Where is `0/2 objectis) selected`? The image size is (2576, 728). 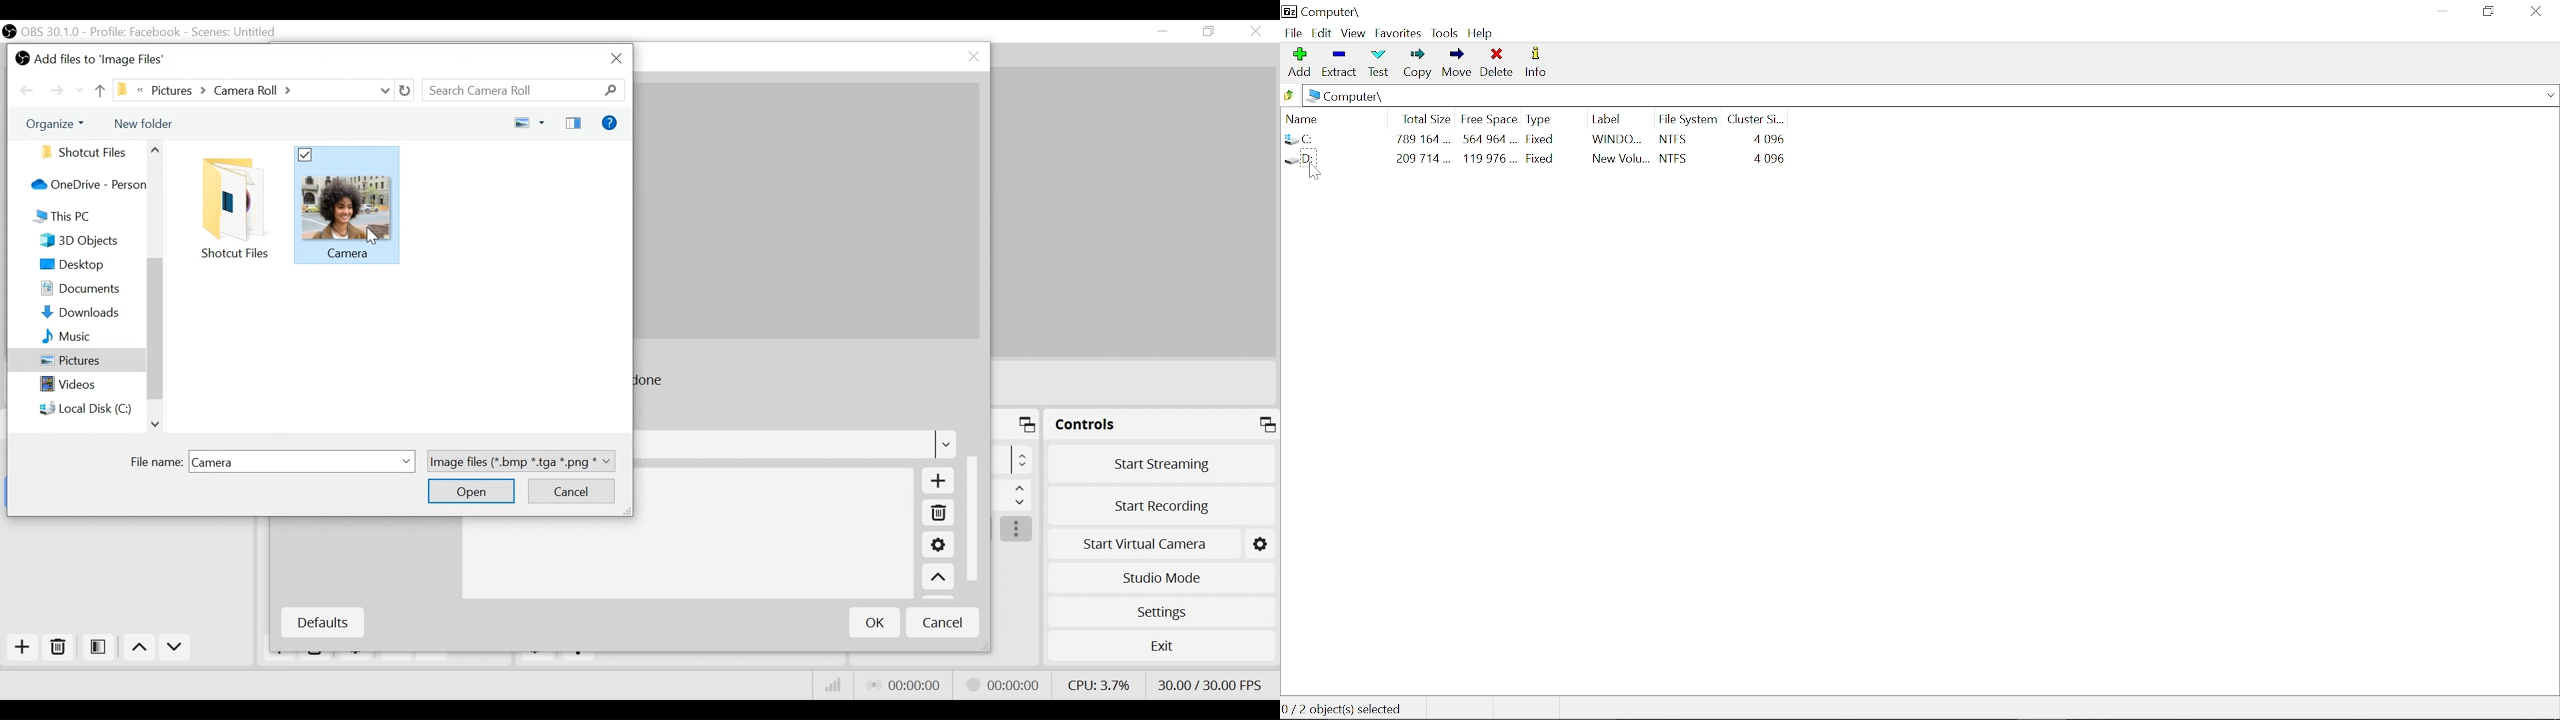
0/2 objectis) selected is located at coordinates (1349, 709).